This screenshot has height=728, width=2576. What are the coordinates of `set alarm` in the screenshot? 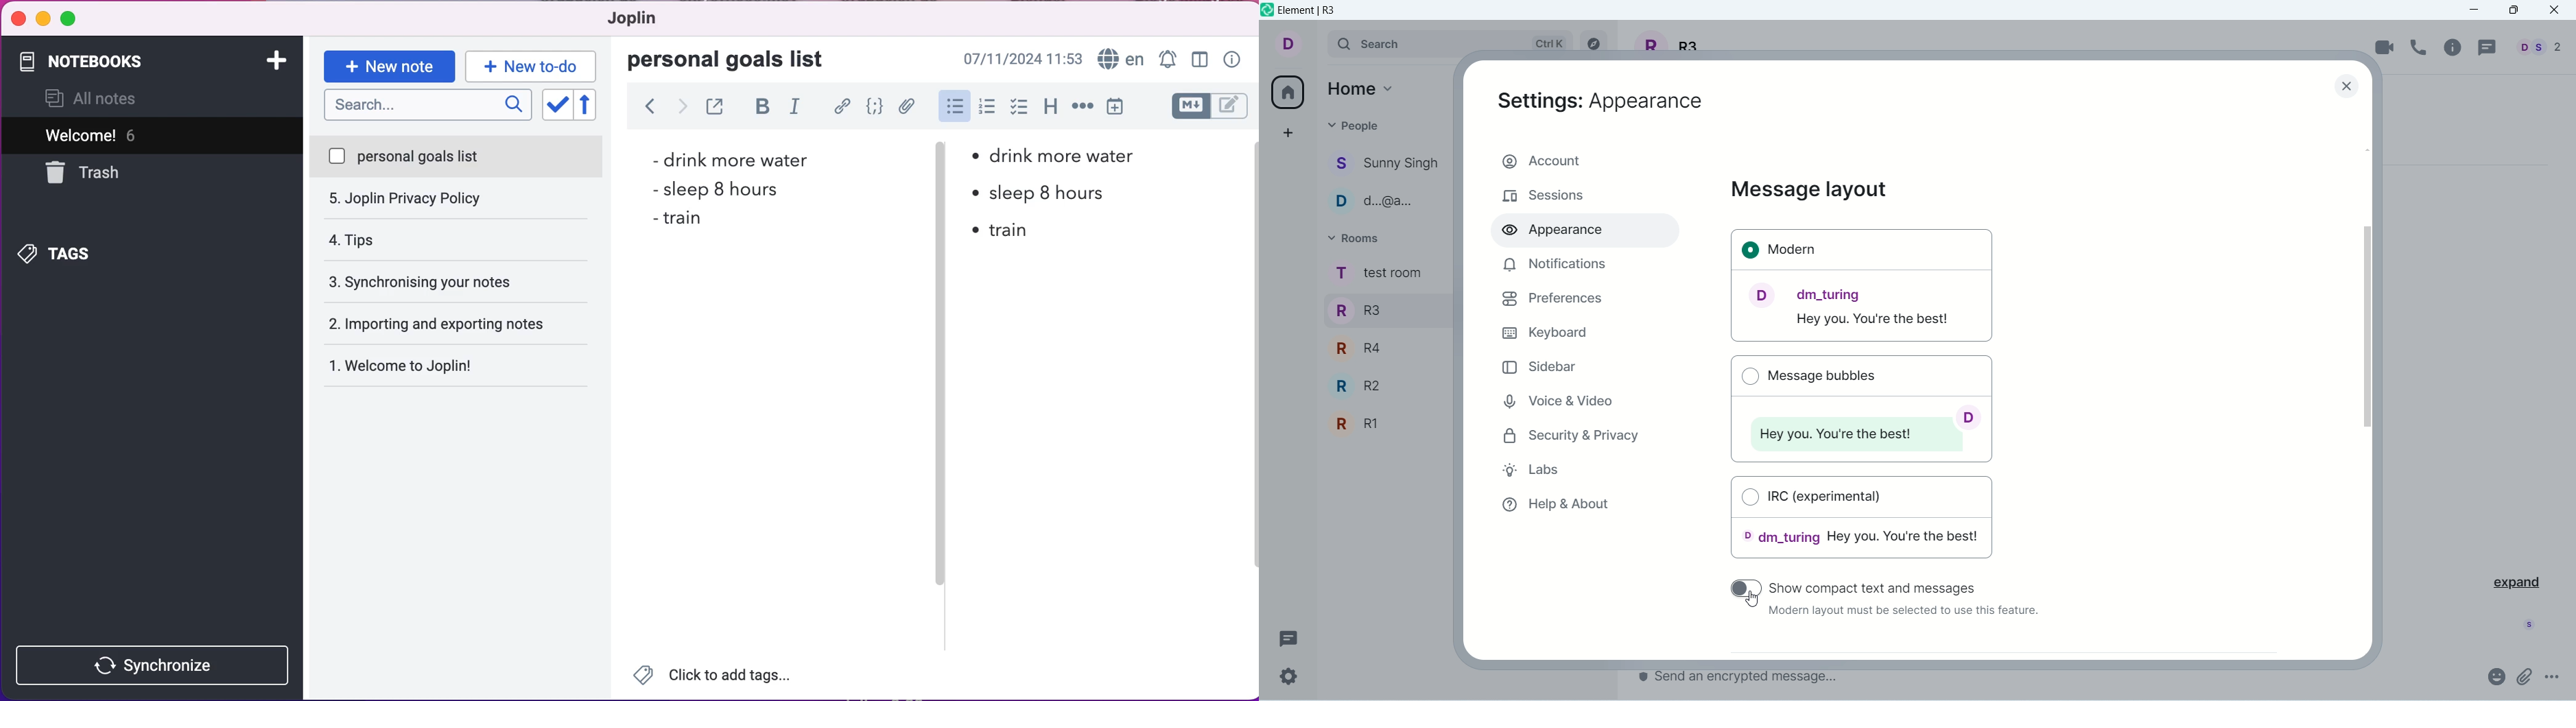 It's located at (1166, 57).